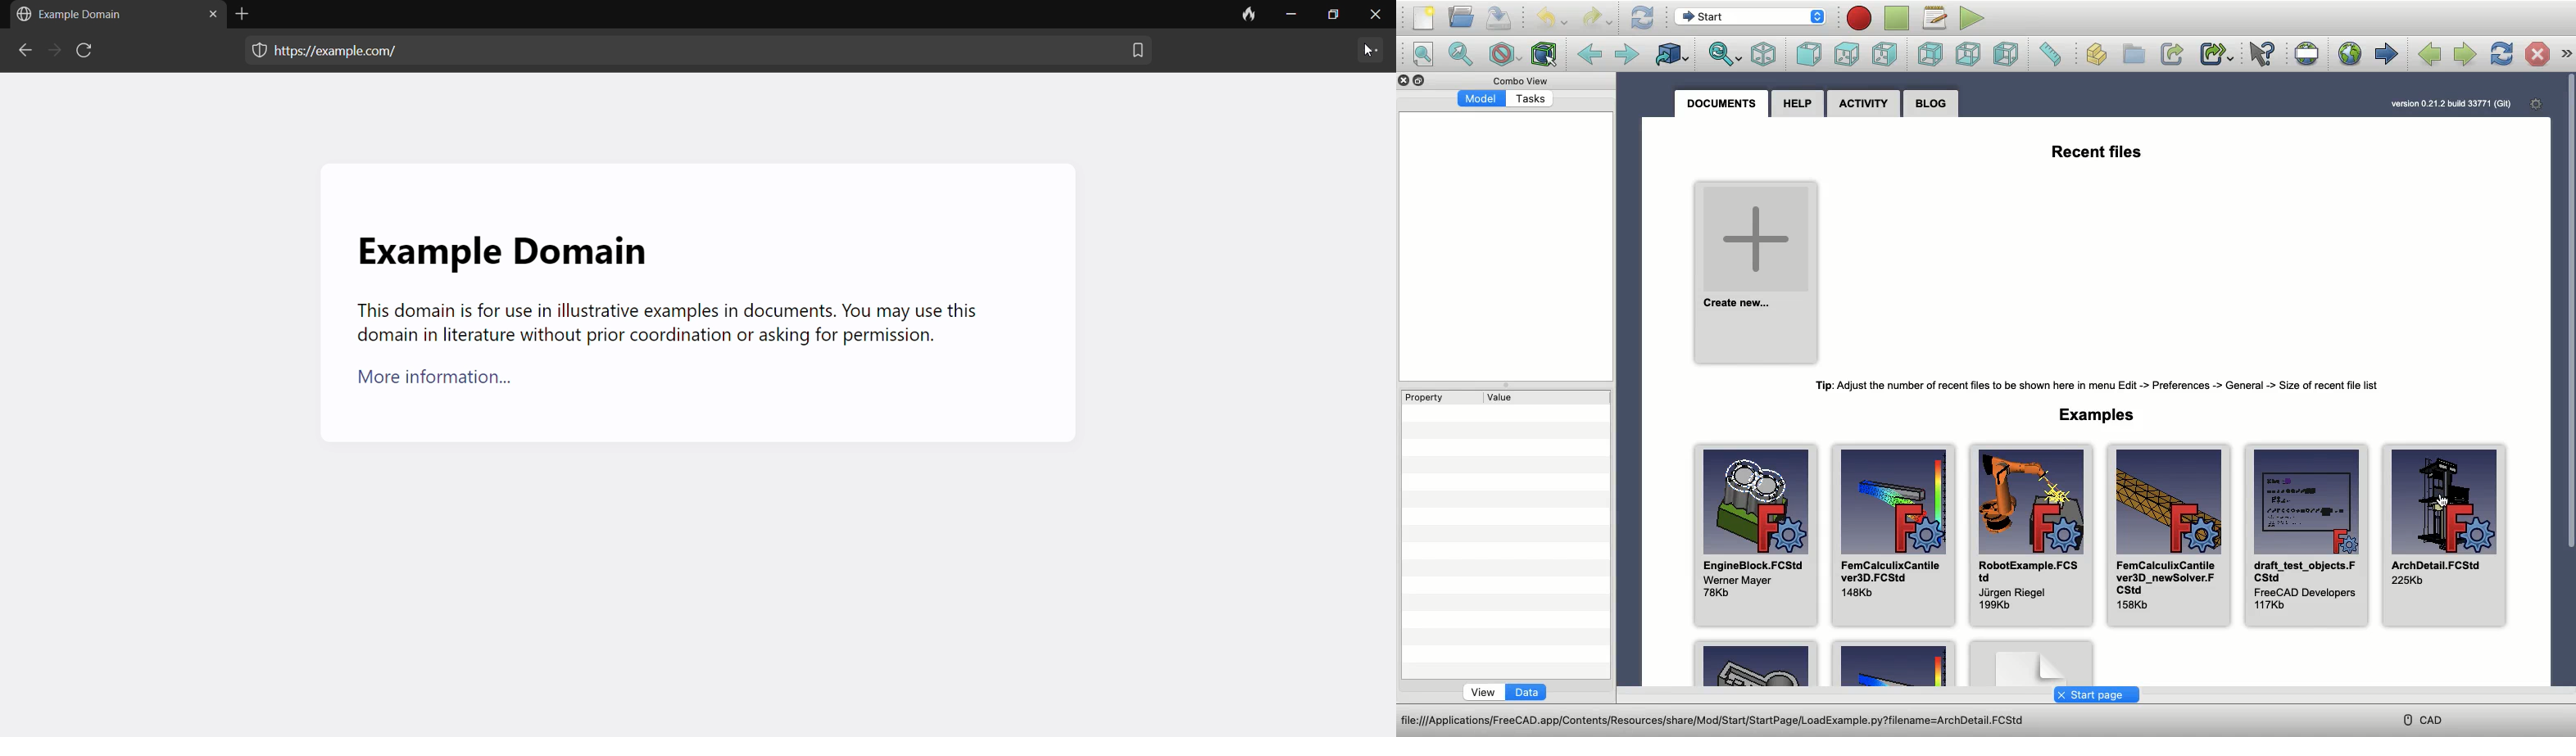 The height and width of the screenshot is (756, 2576). What do you see at coordinates (1426, 54) in the screenshot?
I see `Fit all` at bounding box center [1426, 54].